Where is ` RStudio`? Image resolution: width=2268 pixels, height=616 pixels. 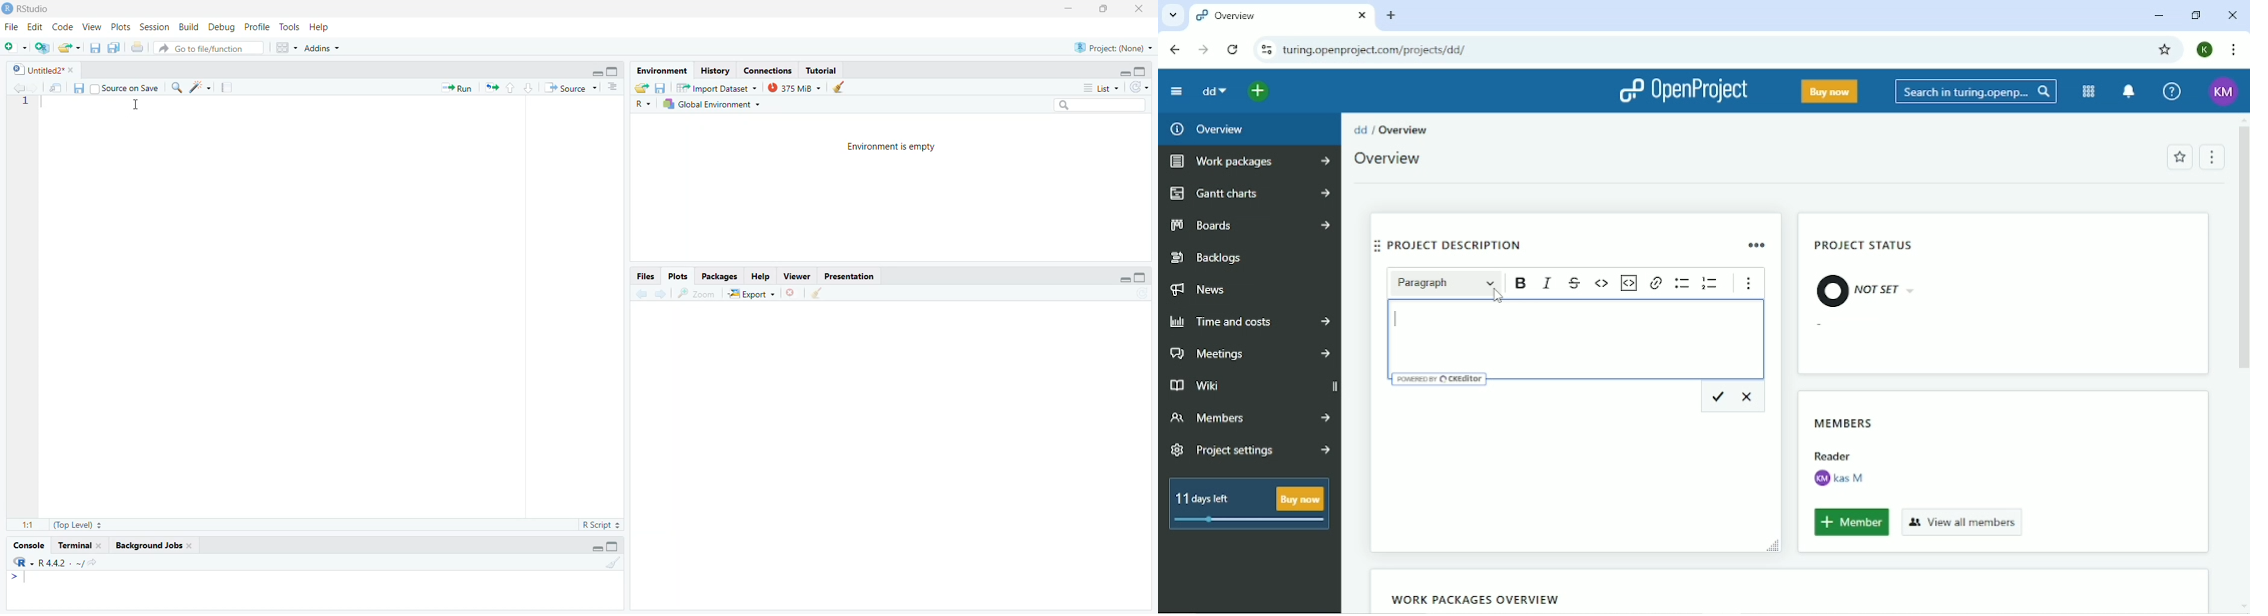
 RStudio is located at coordinates (33, 7).